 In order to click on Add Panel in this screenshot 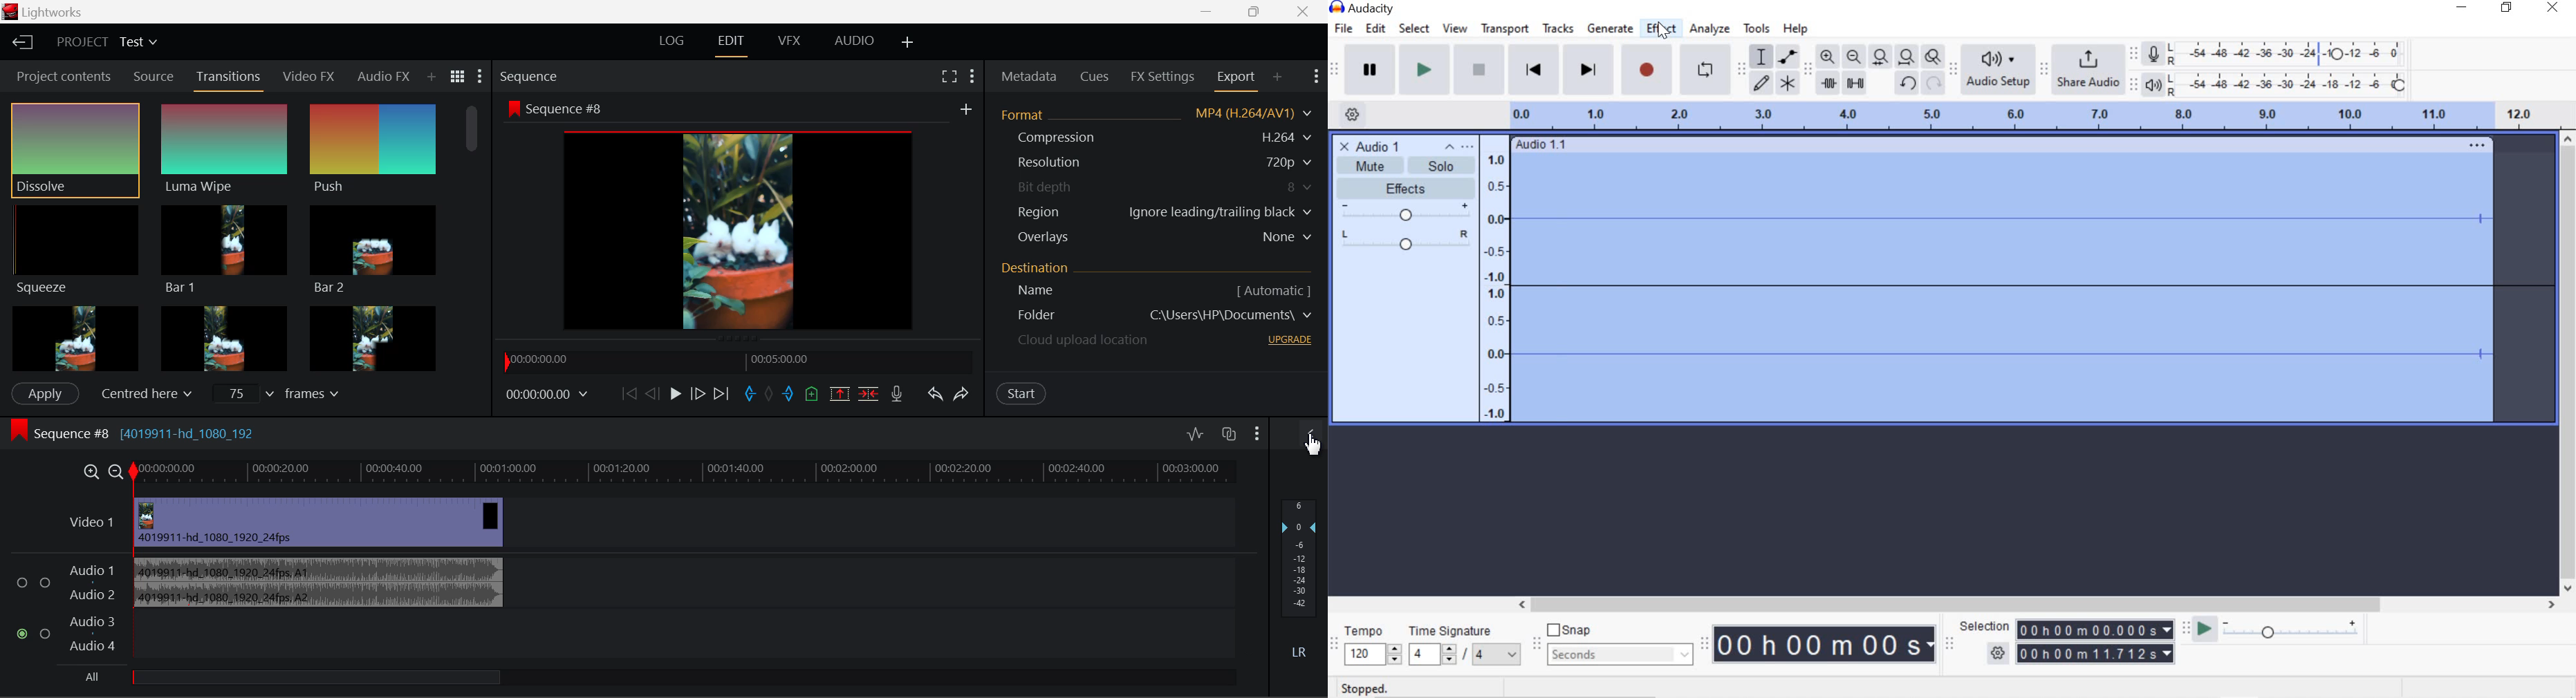, I will do `click(432, 77)`.